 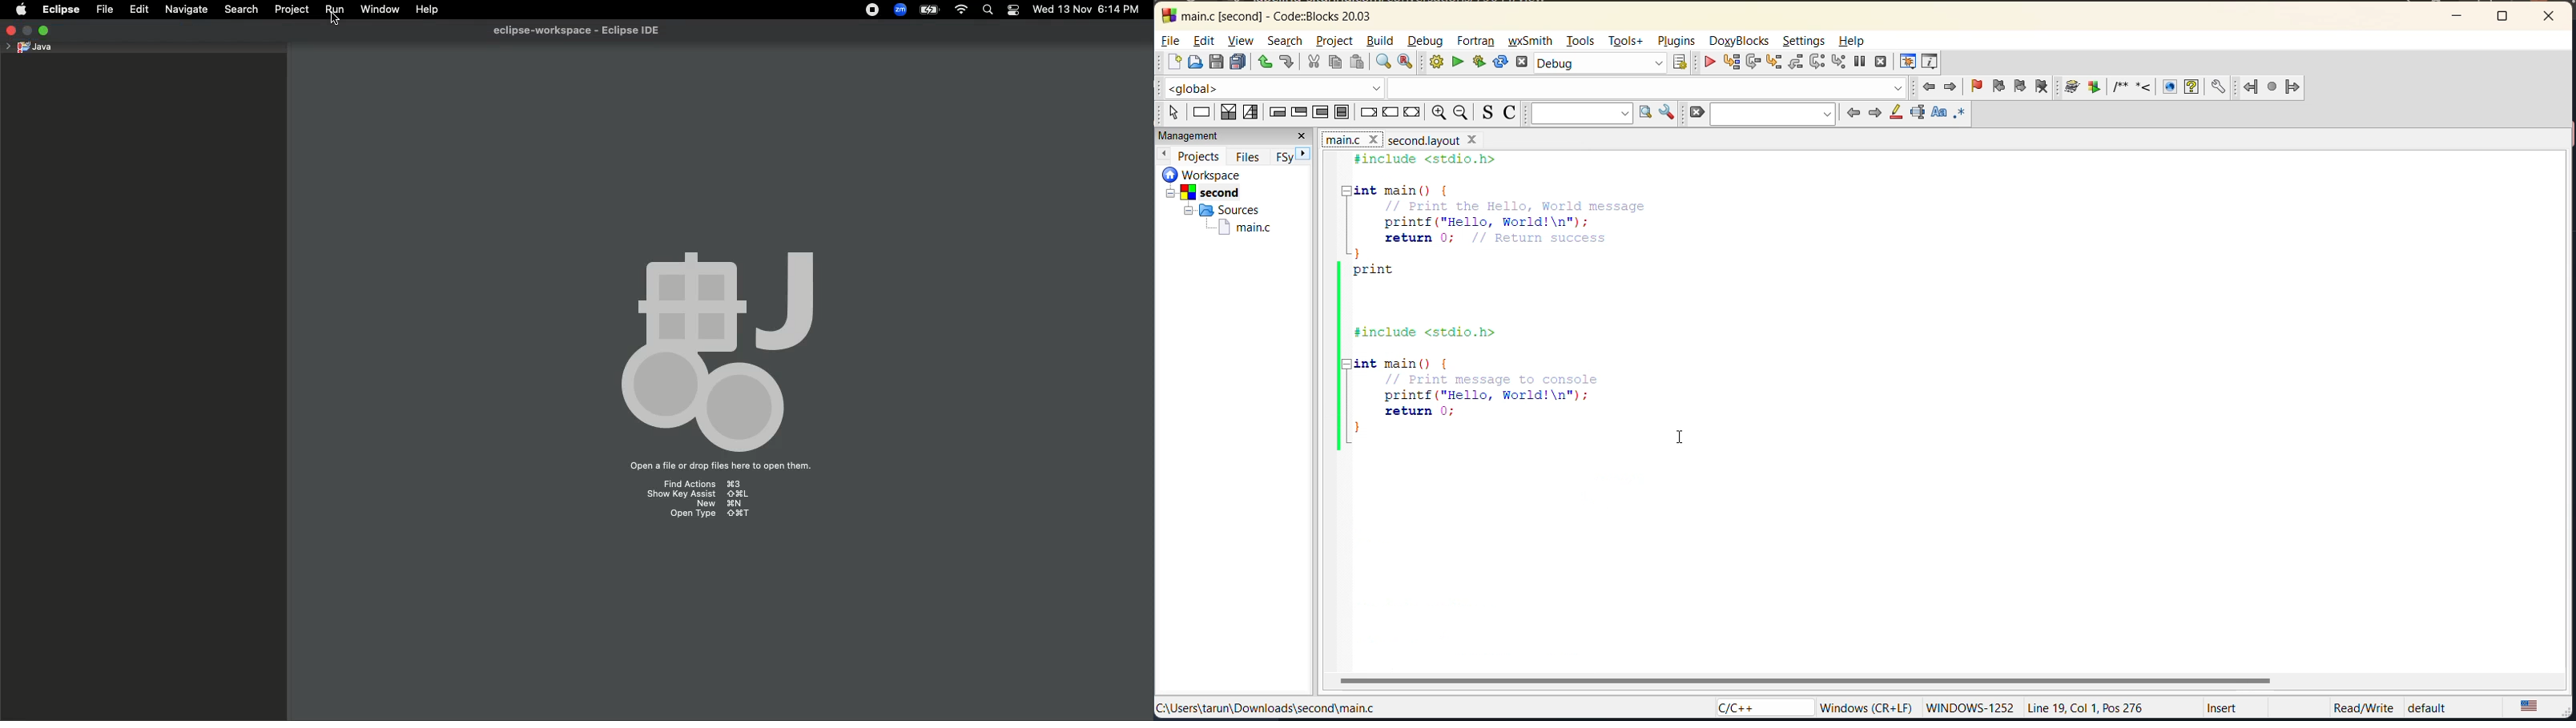 I want to click on doxyblocks, so click(x=1741, y=40).